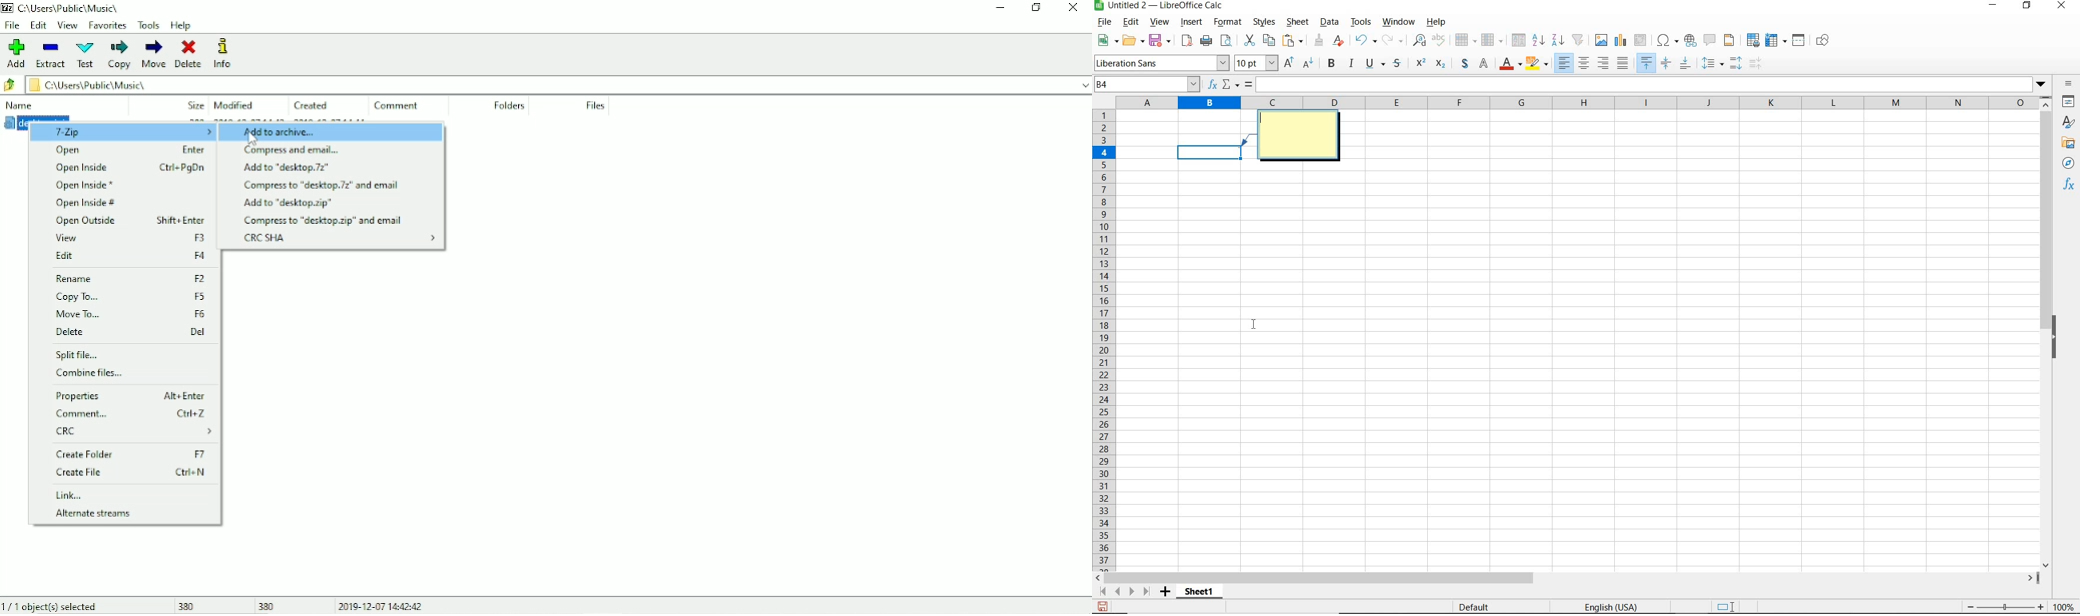  What do you see at coordinates (1228, 23) in the screenshot?
I see `format` at bounding box center [1228, 23].